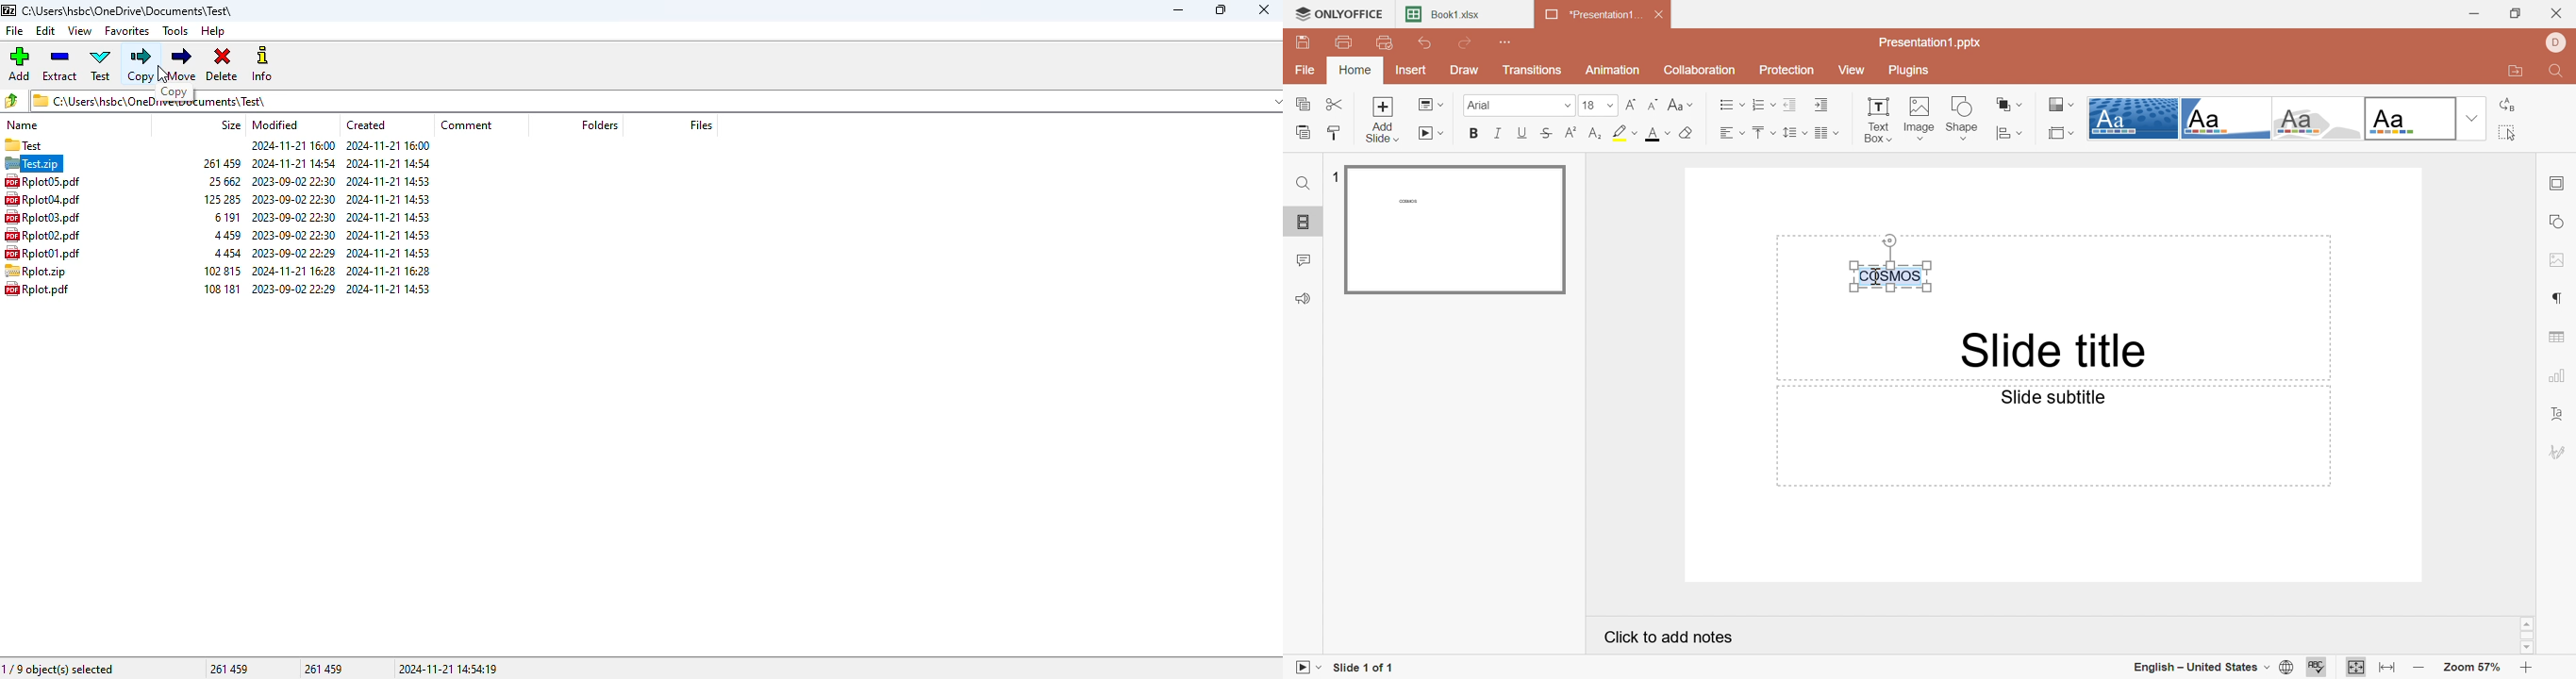 This screenshot has height=700, width=2576. I want to click on Minimize, so click(2475, 15).